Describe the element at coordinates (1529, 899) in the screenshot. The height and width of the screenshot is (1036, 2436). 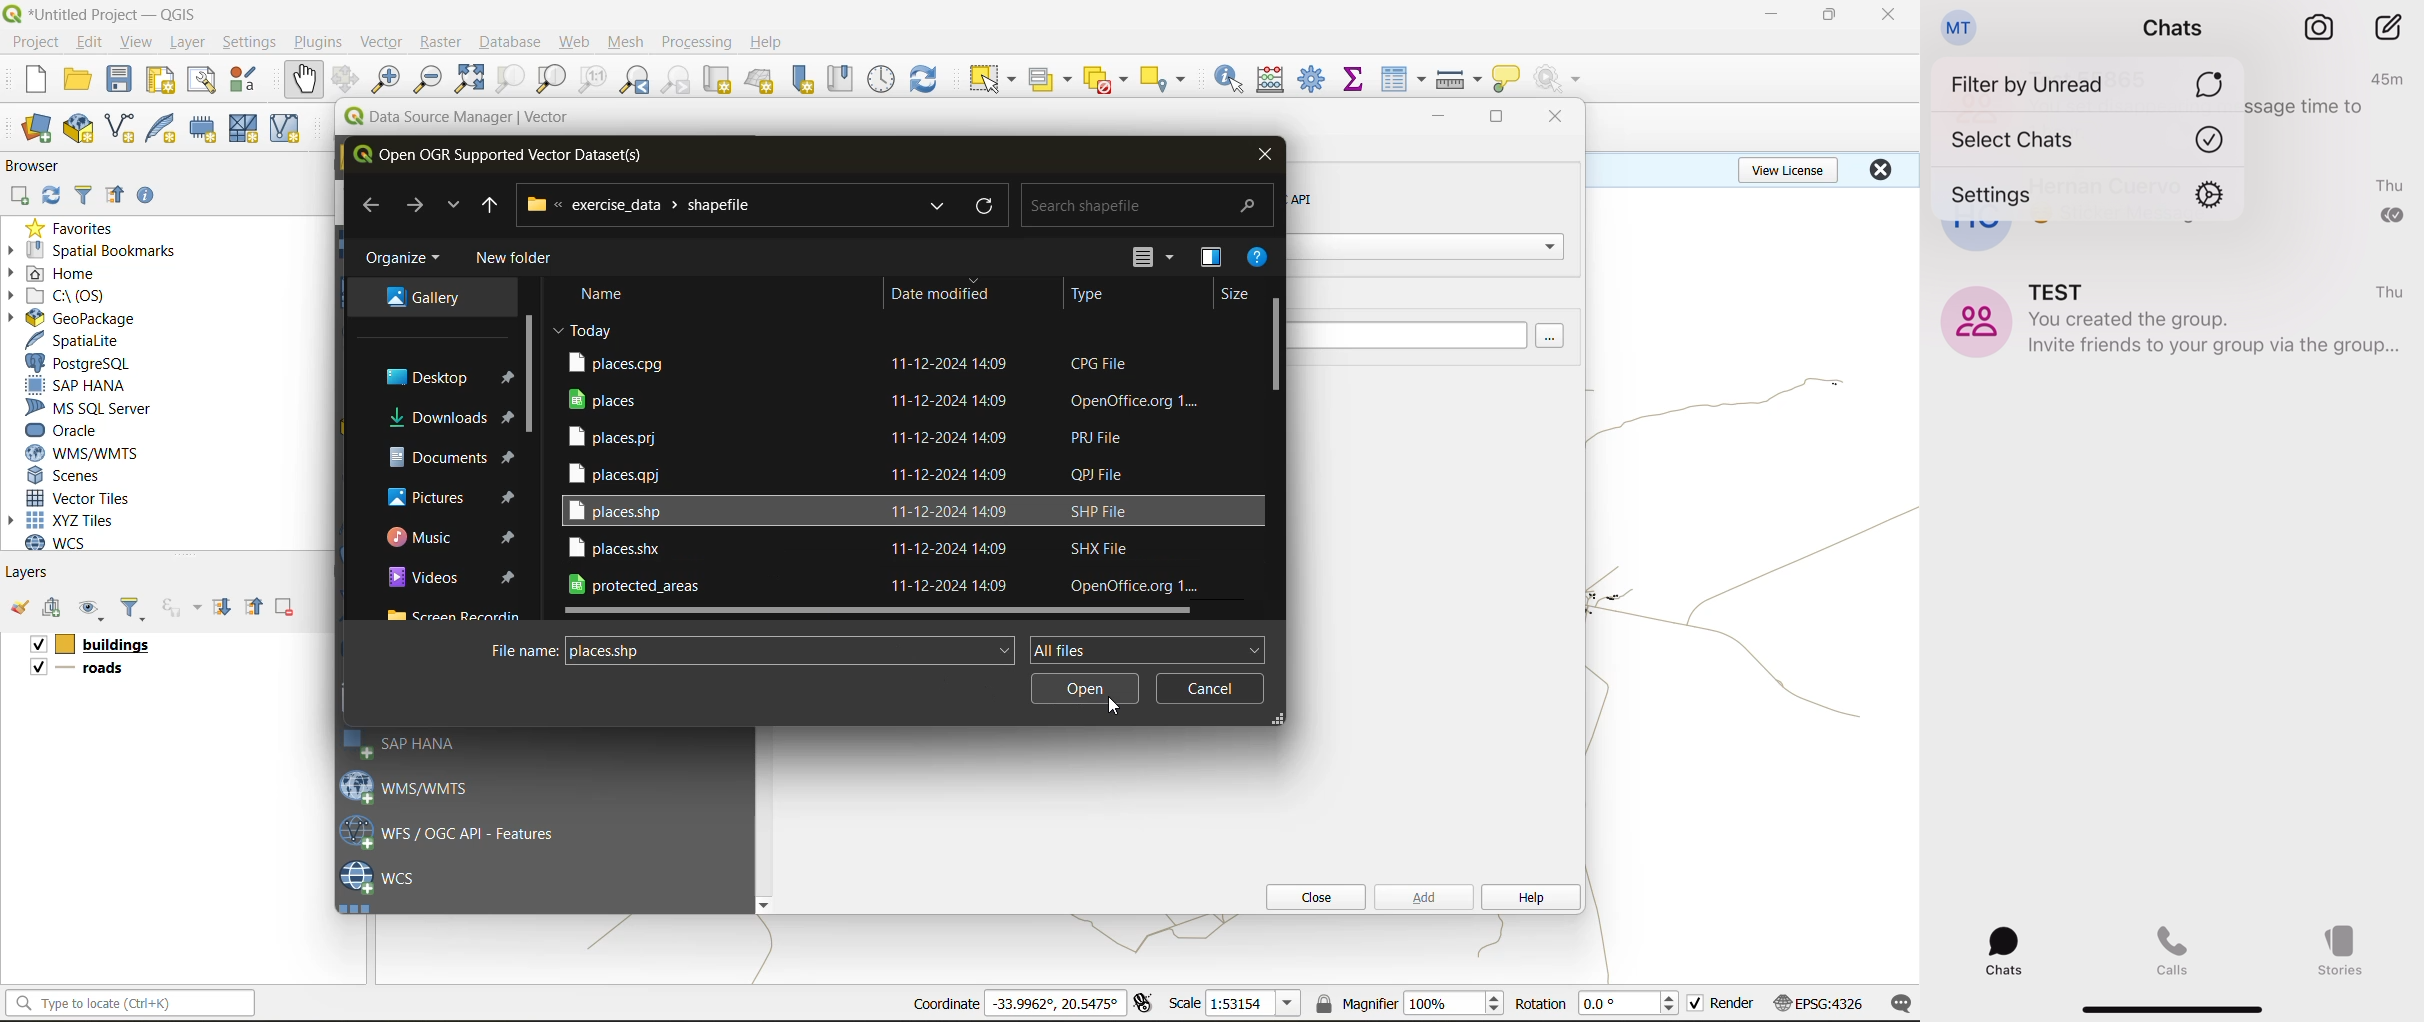
I see `help` at that location.